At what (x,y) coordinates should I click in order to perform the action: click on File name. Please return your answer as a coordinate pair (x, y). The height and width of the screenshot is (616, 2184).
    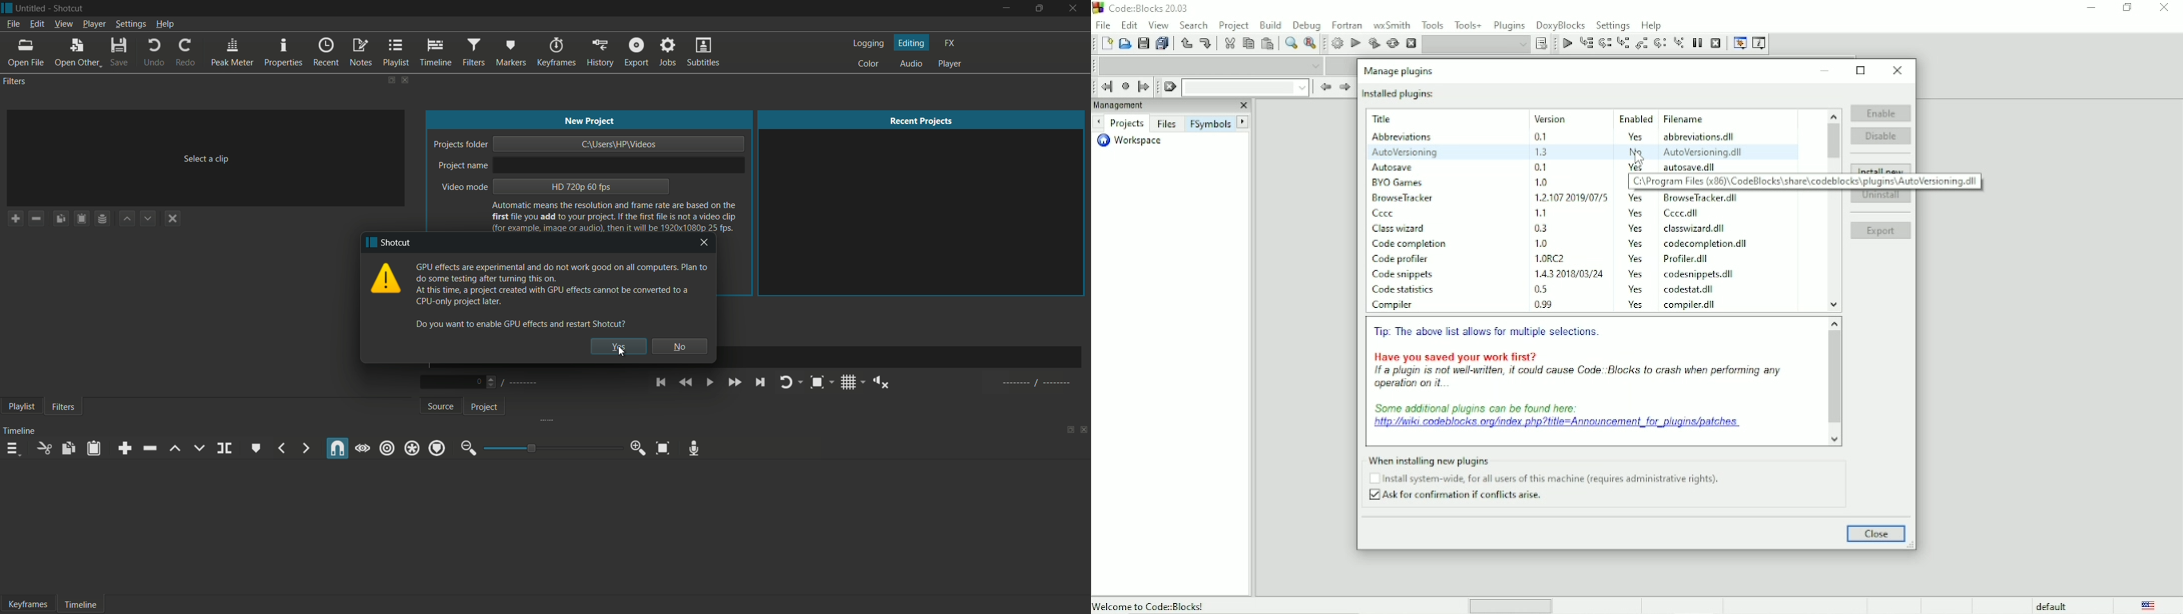
    Looking at the image, I should click on (1708, 119).